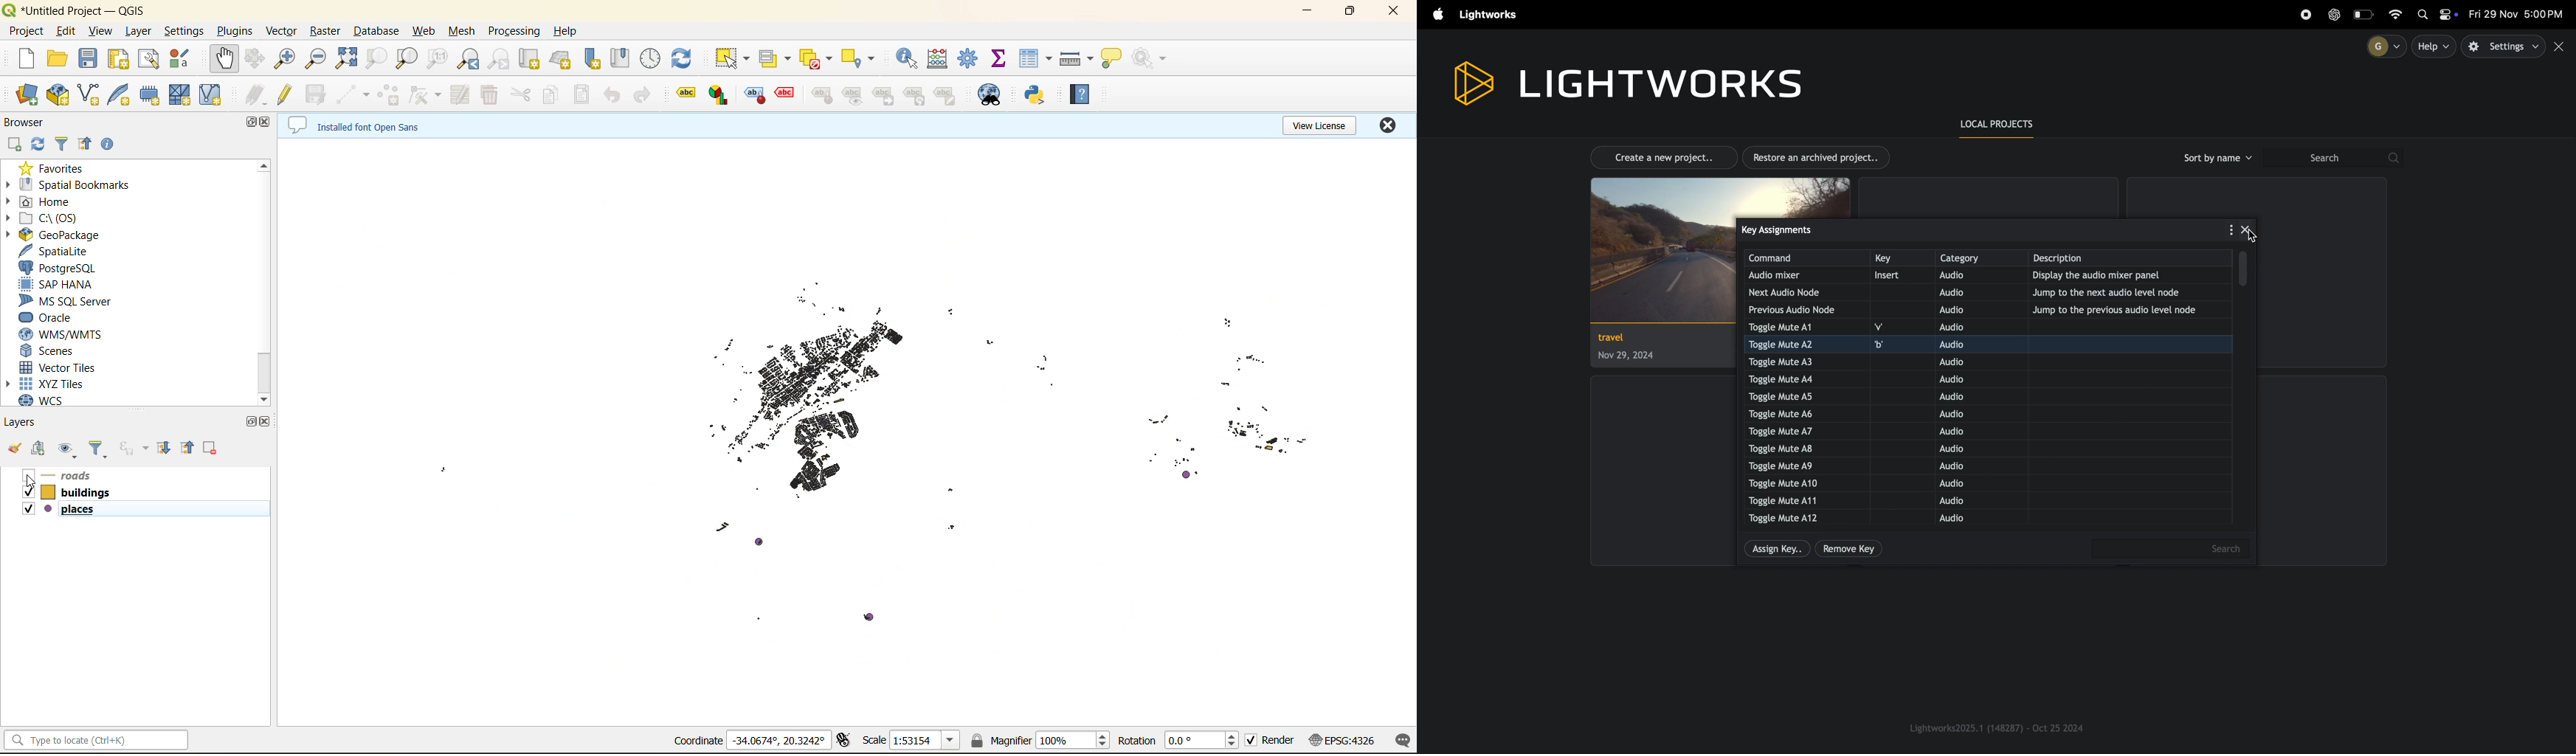  I want to click on labels toolbar 4, so click(785, 94).